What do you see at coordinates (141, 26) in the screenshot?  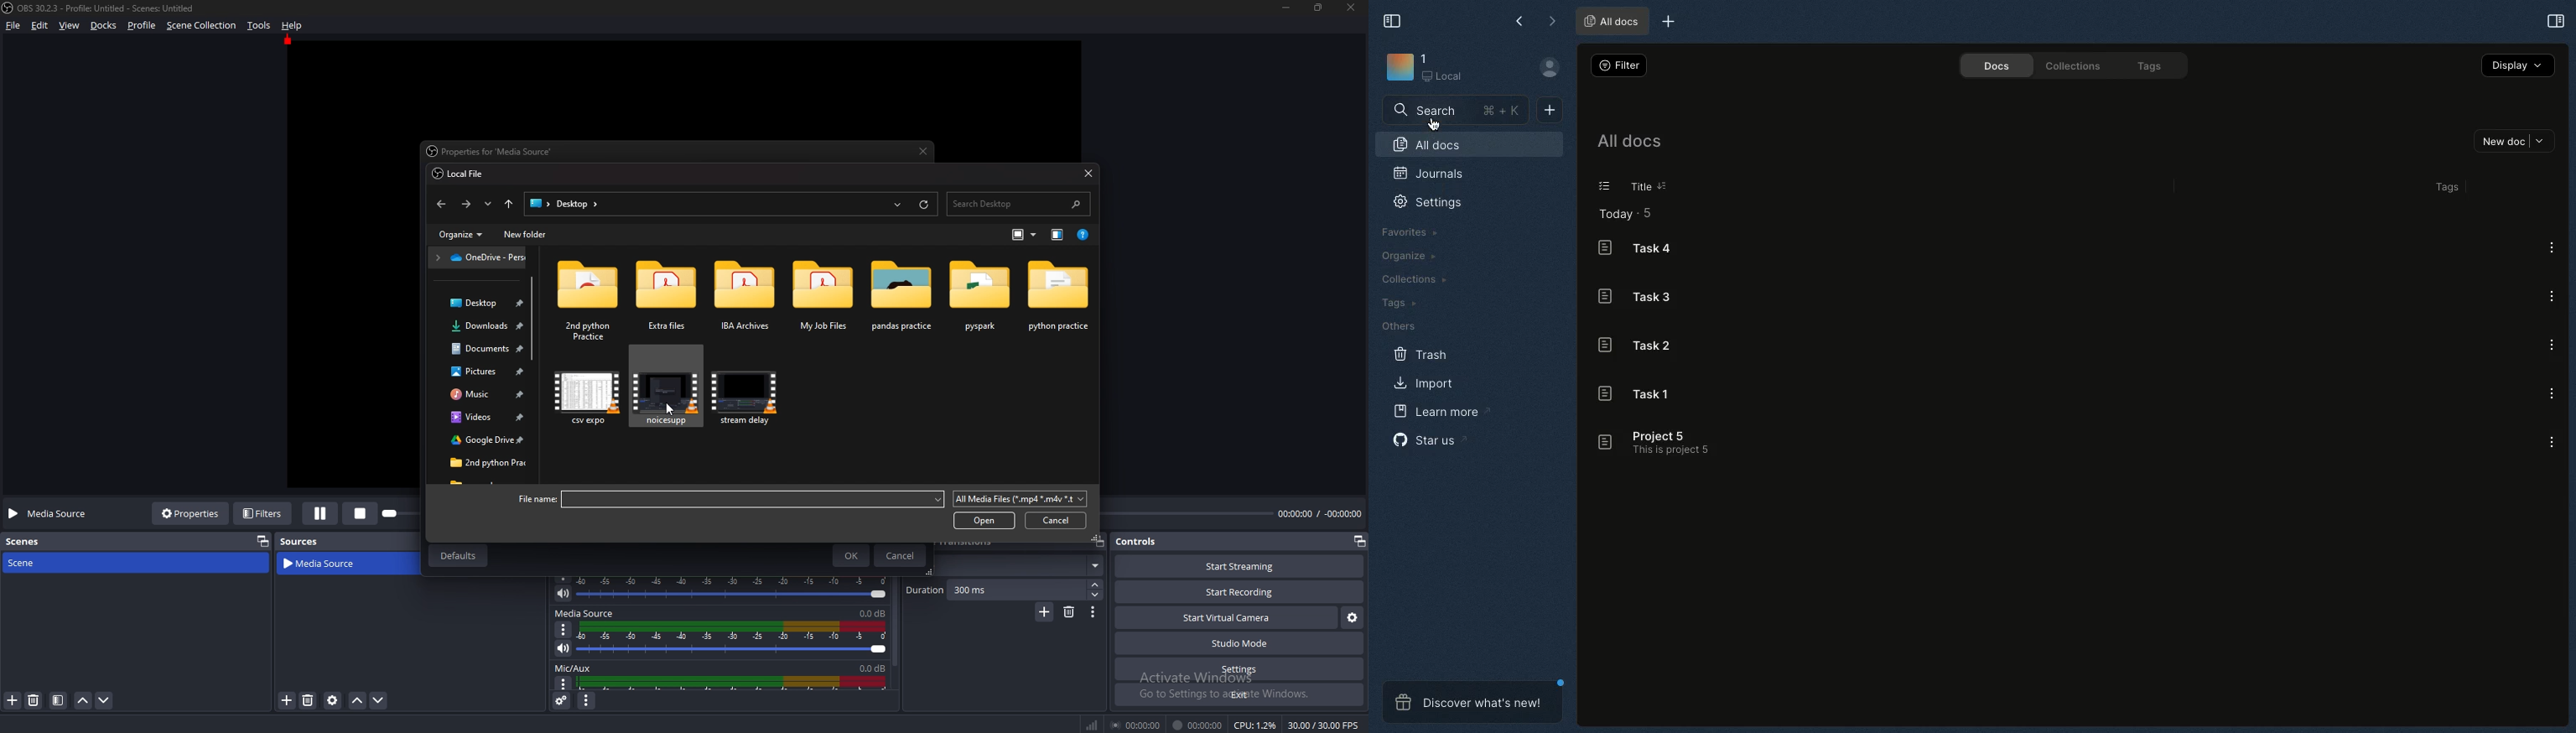 I see `Profile` at bounding box center [141, 26].